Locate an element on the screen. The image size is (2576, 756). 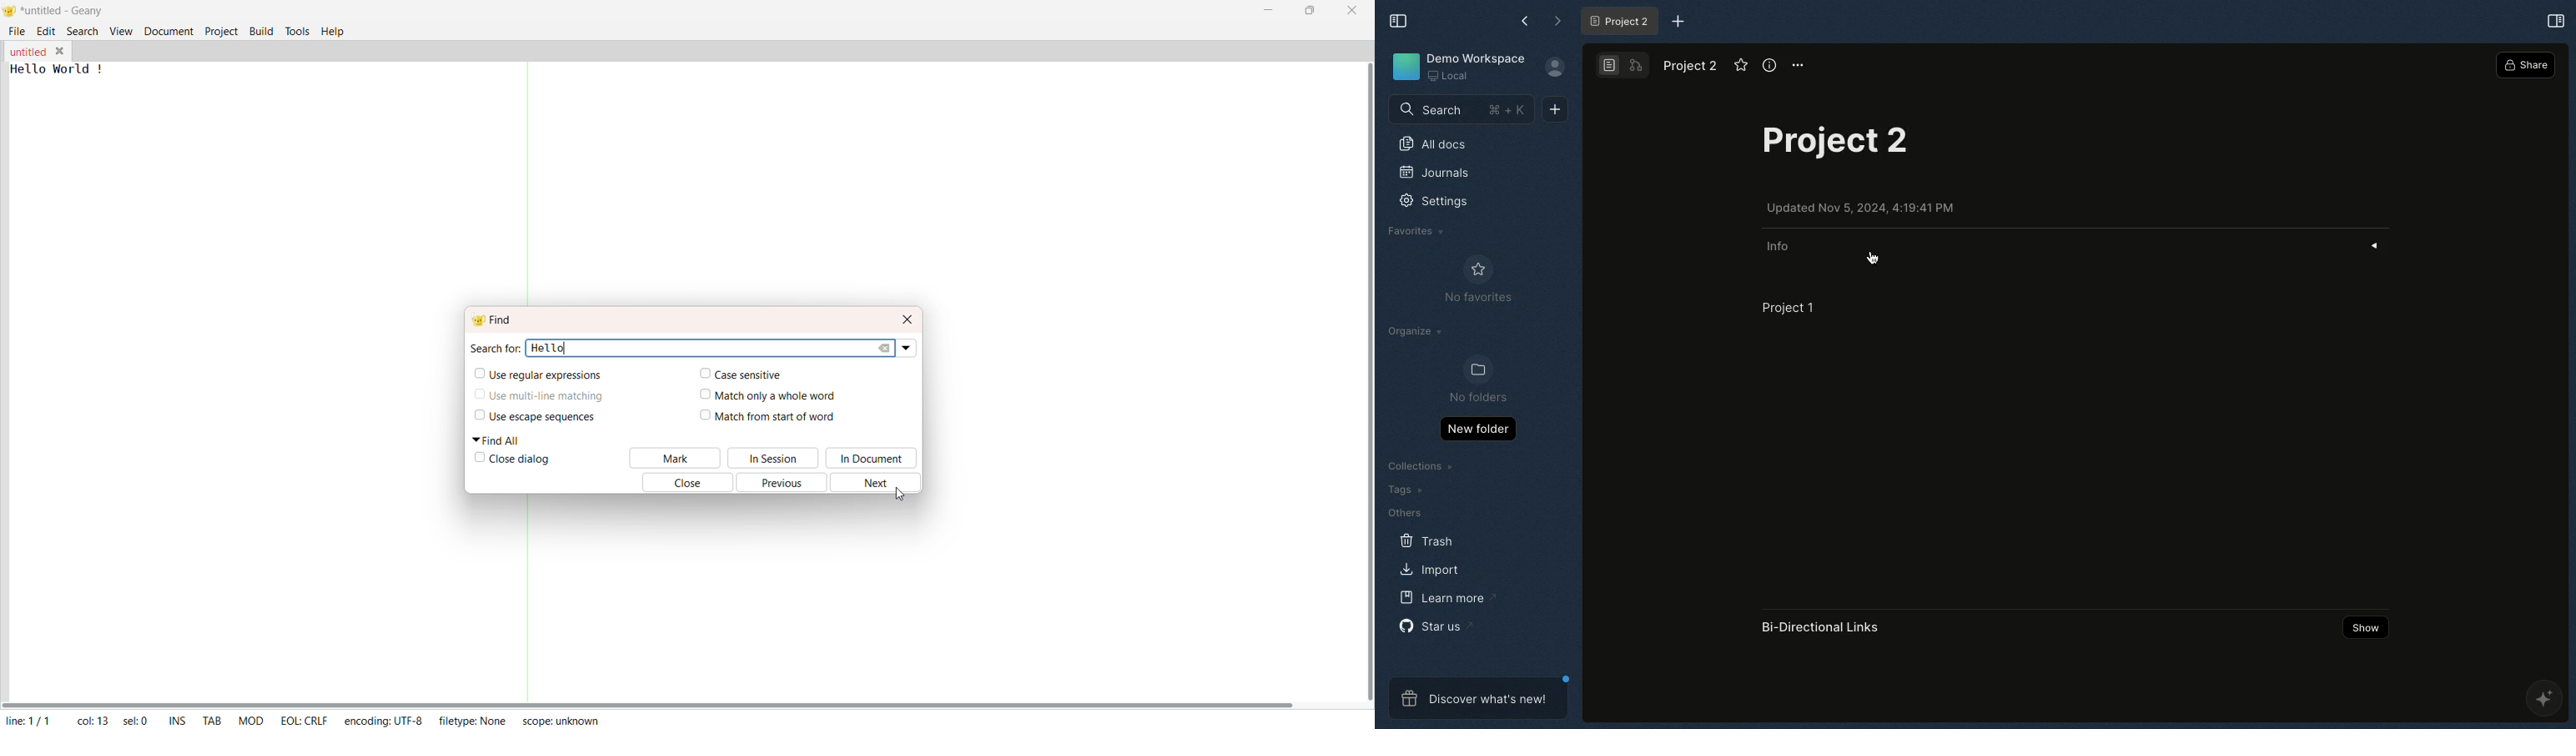
Case Sensitive is located at coordinates (755, 376).